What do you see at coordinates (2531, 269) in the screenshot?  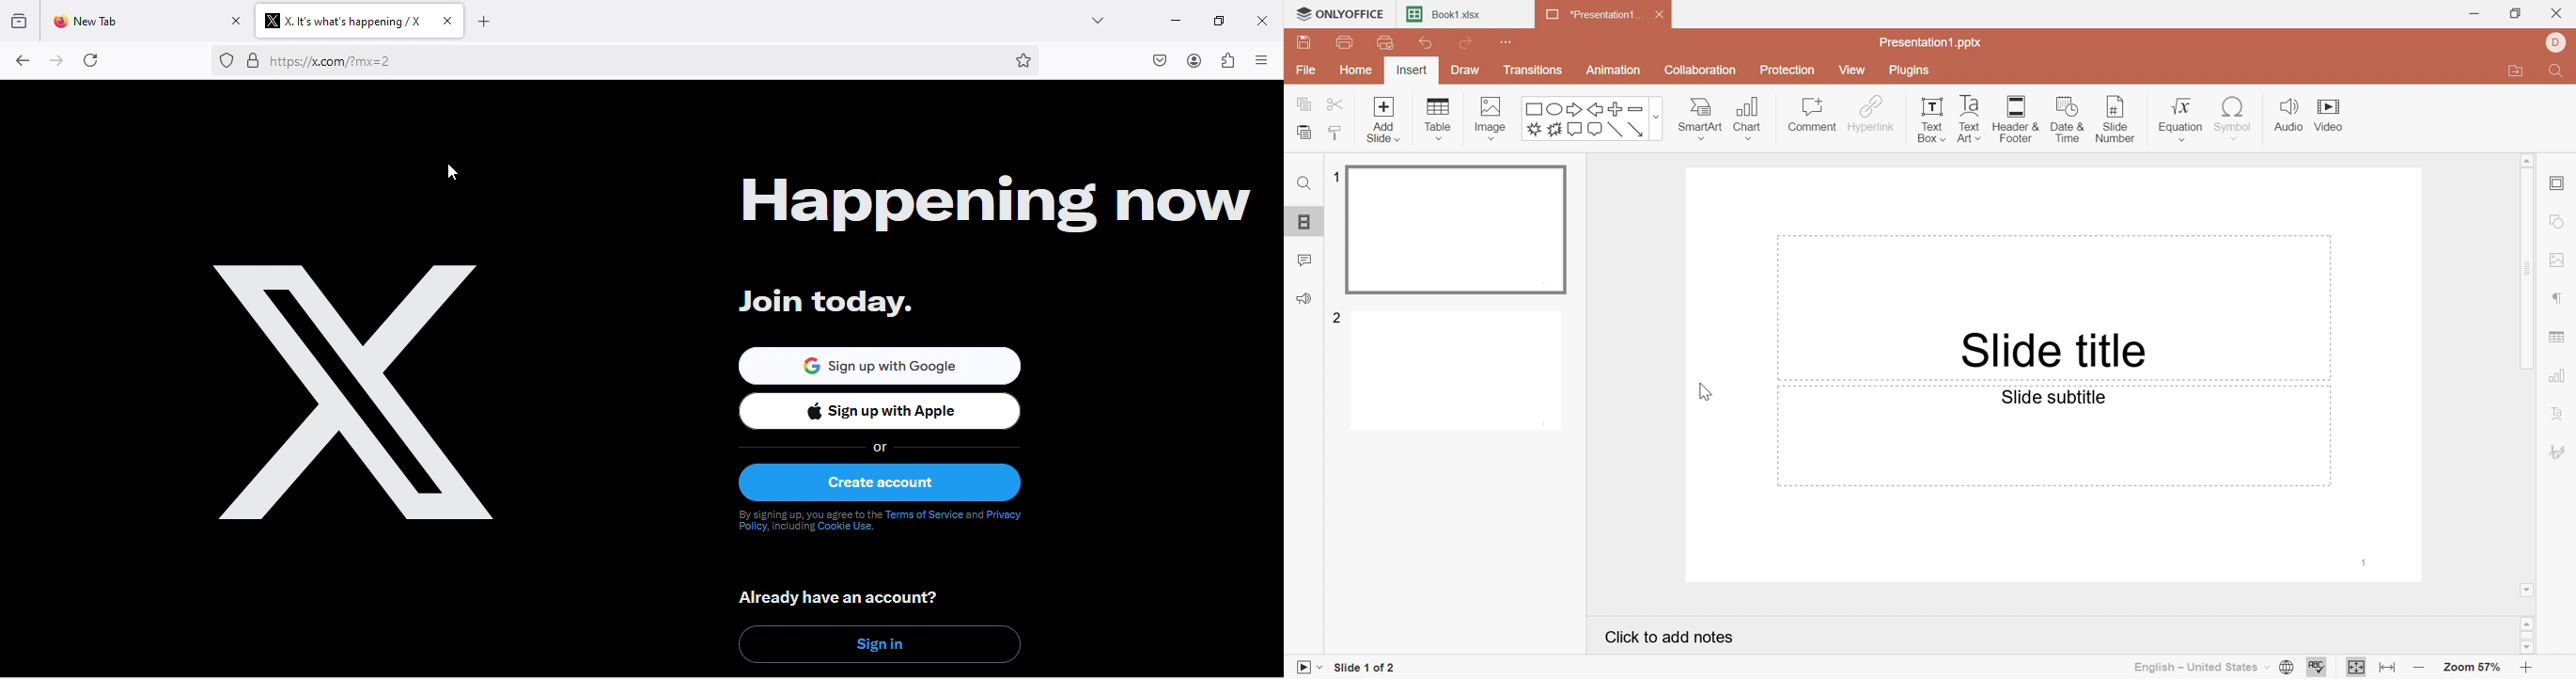 I see `Scroll Bar` at bounding box center [2531, 269].